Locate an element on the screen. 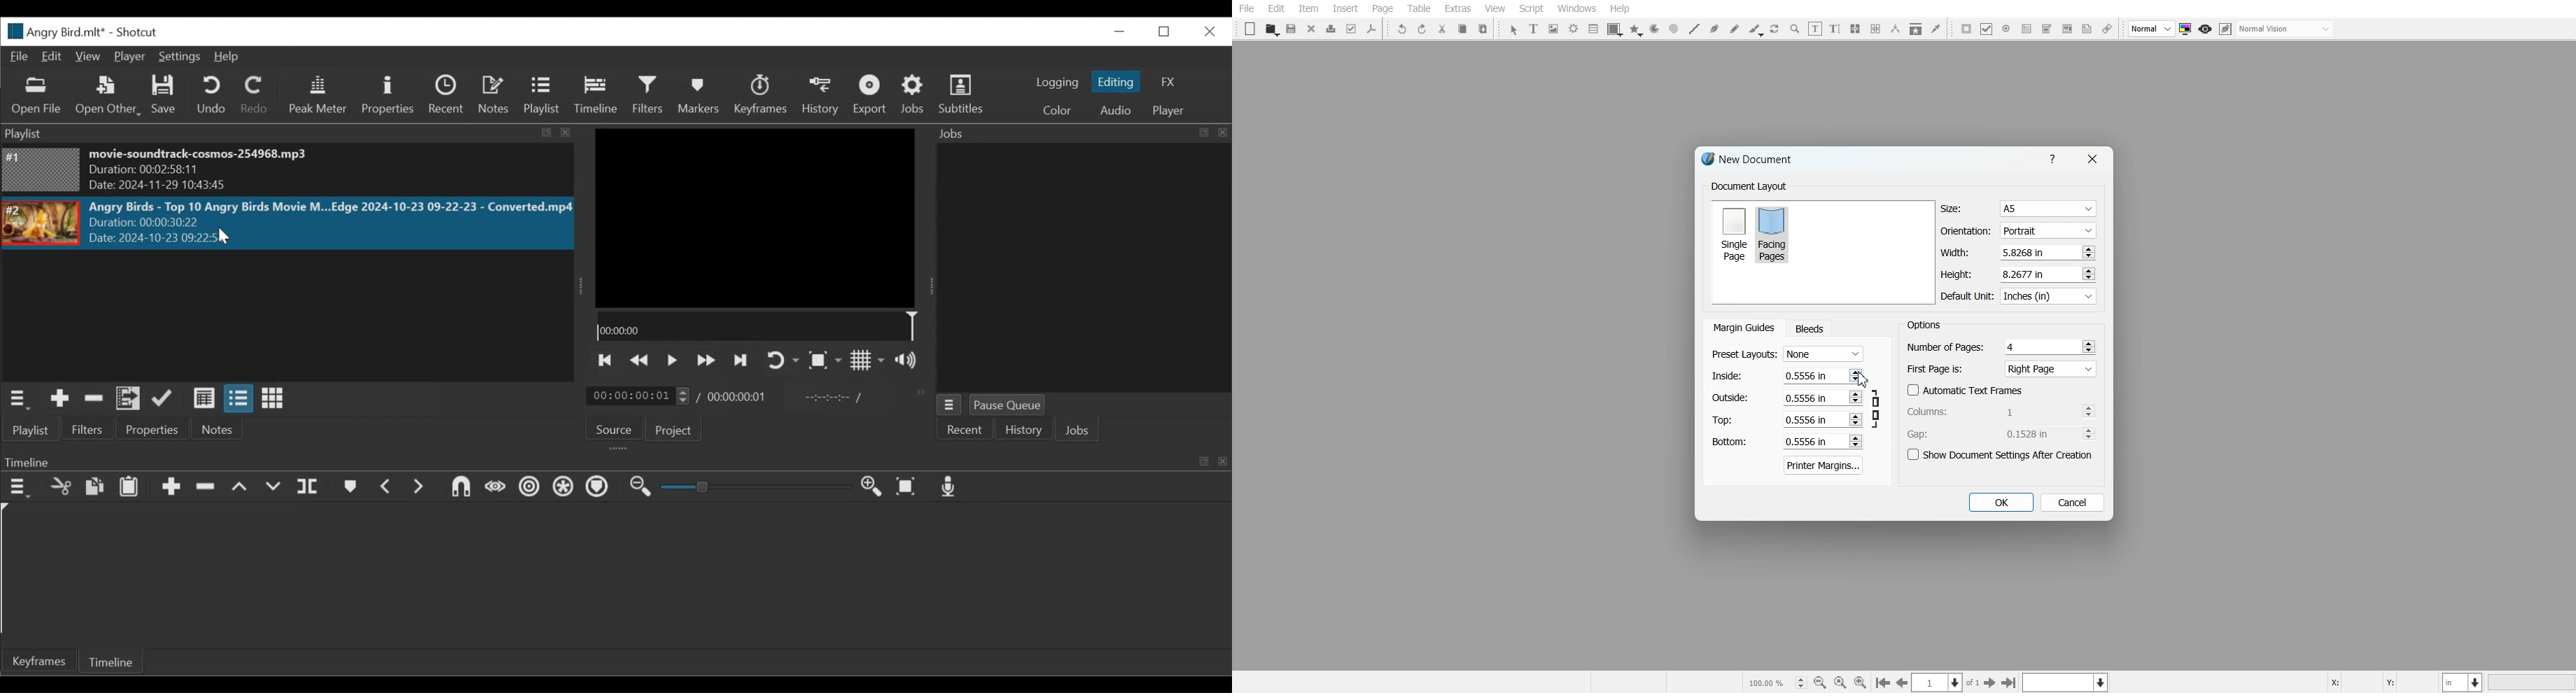 This screenshot has width=2576, height=700. History is located at coordinates (1023, 430).